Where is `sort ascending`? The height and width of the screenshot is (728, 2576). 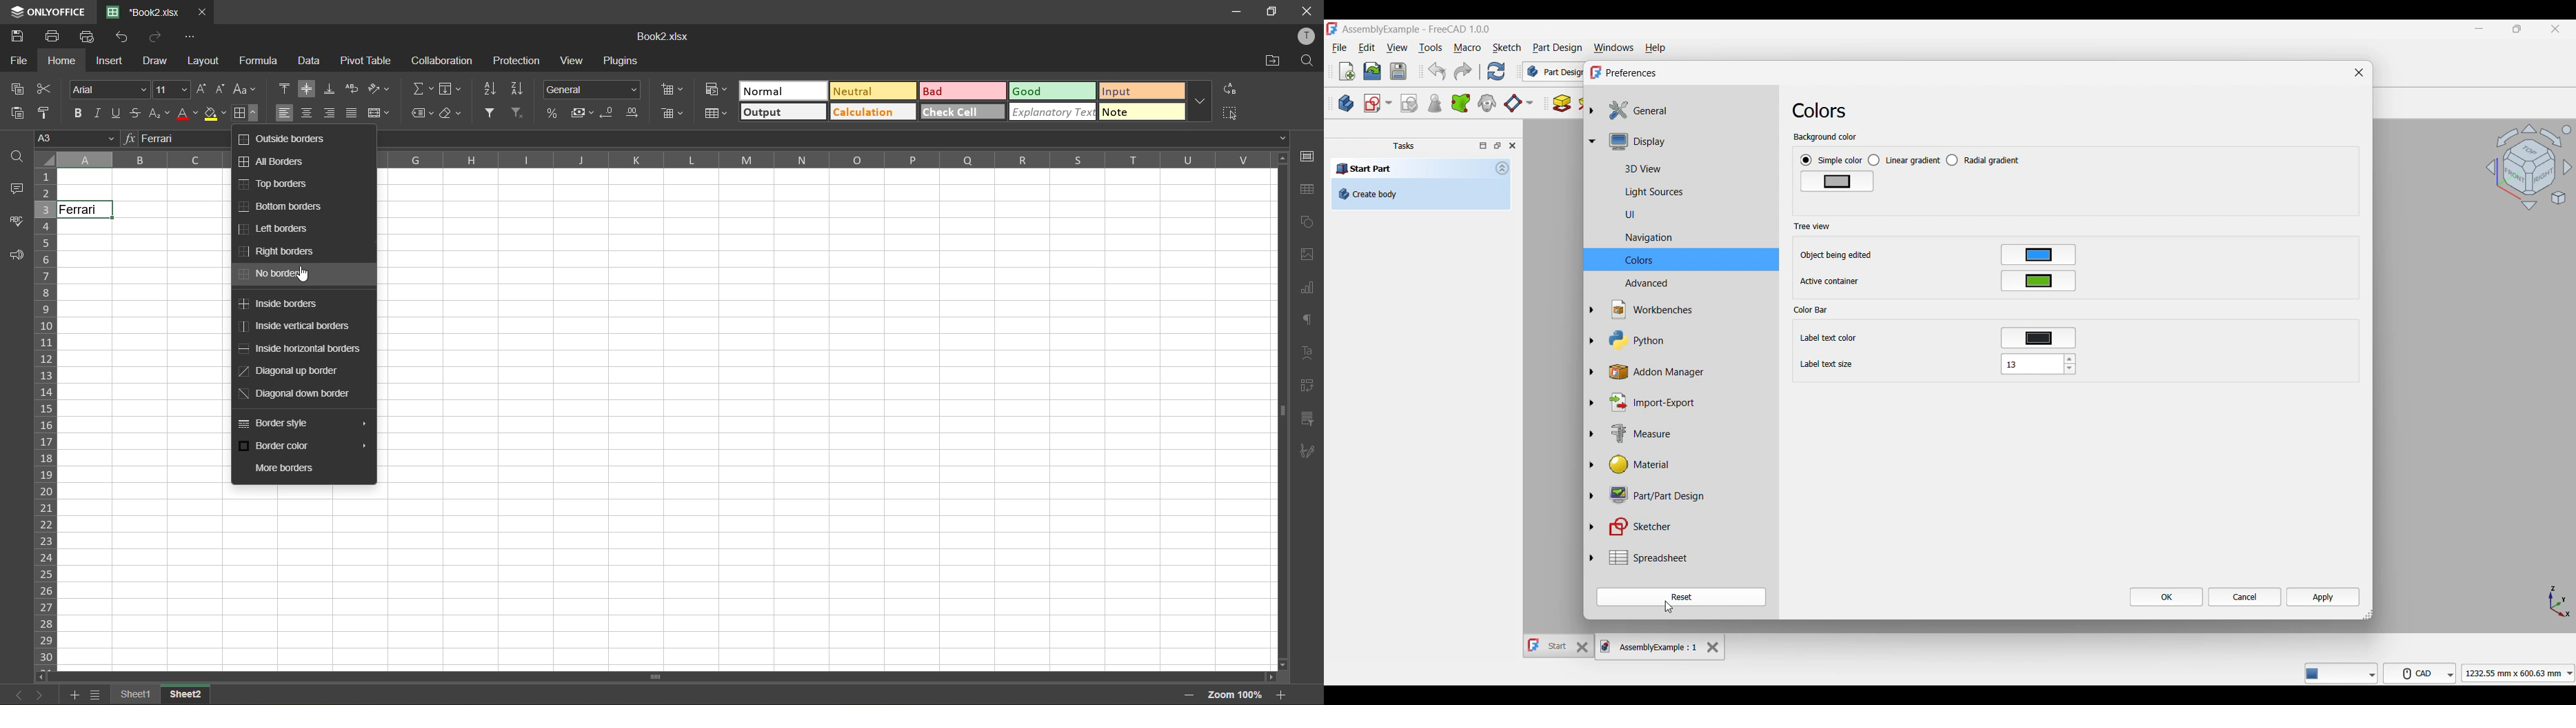 sort ascending is located at coordinates (490, 90).